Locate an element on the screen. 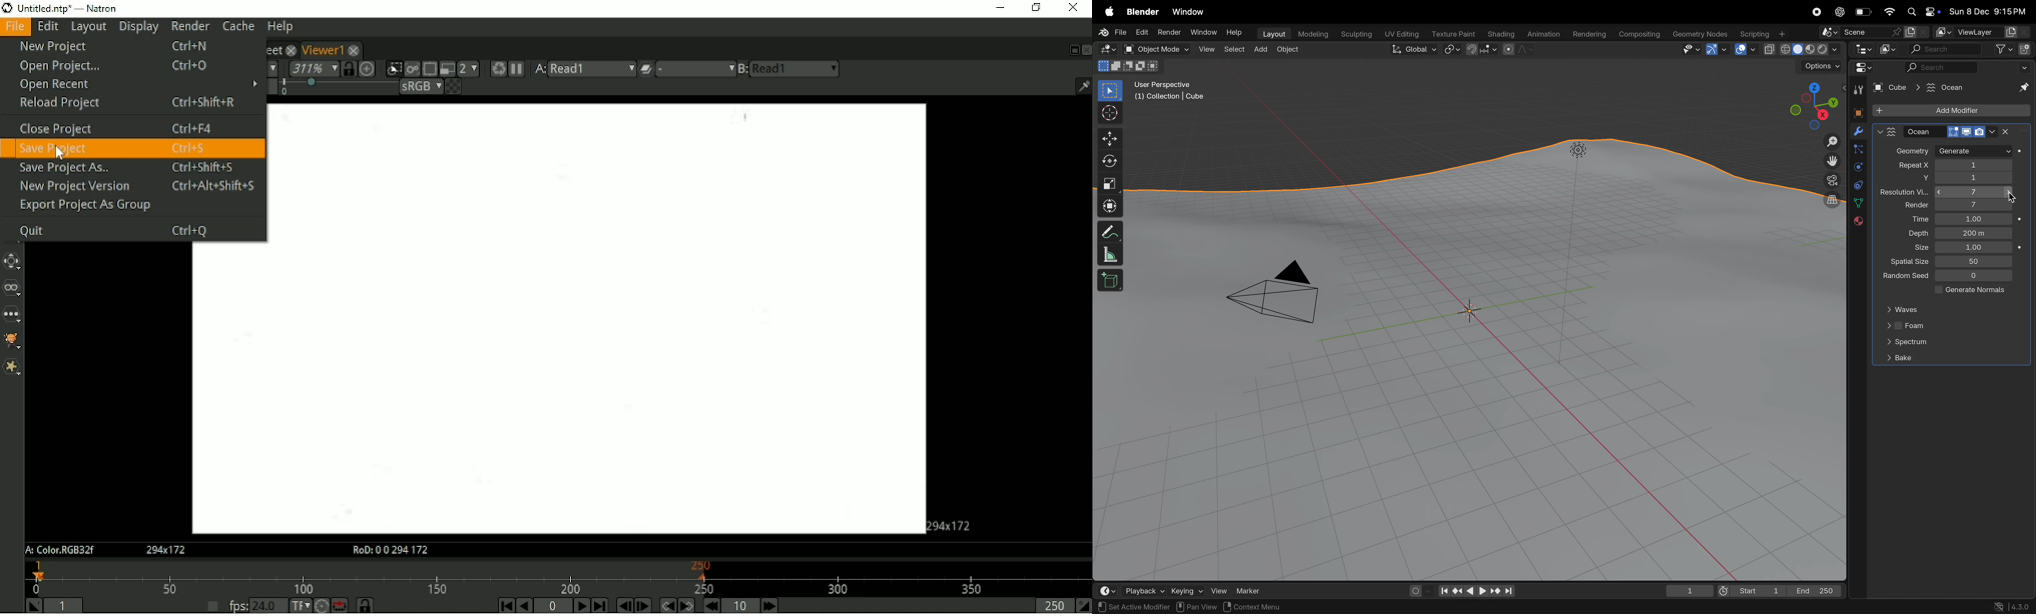 This screenshot has width=2044, height=616. zoom in zoom out view is located at coordinates (1829, 142).